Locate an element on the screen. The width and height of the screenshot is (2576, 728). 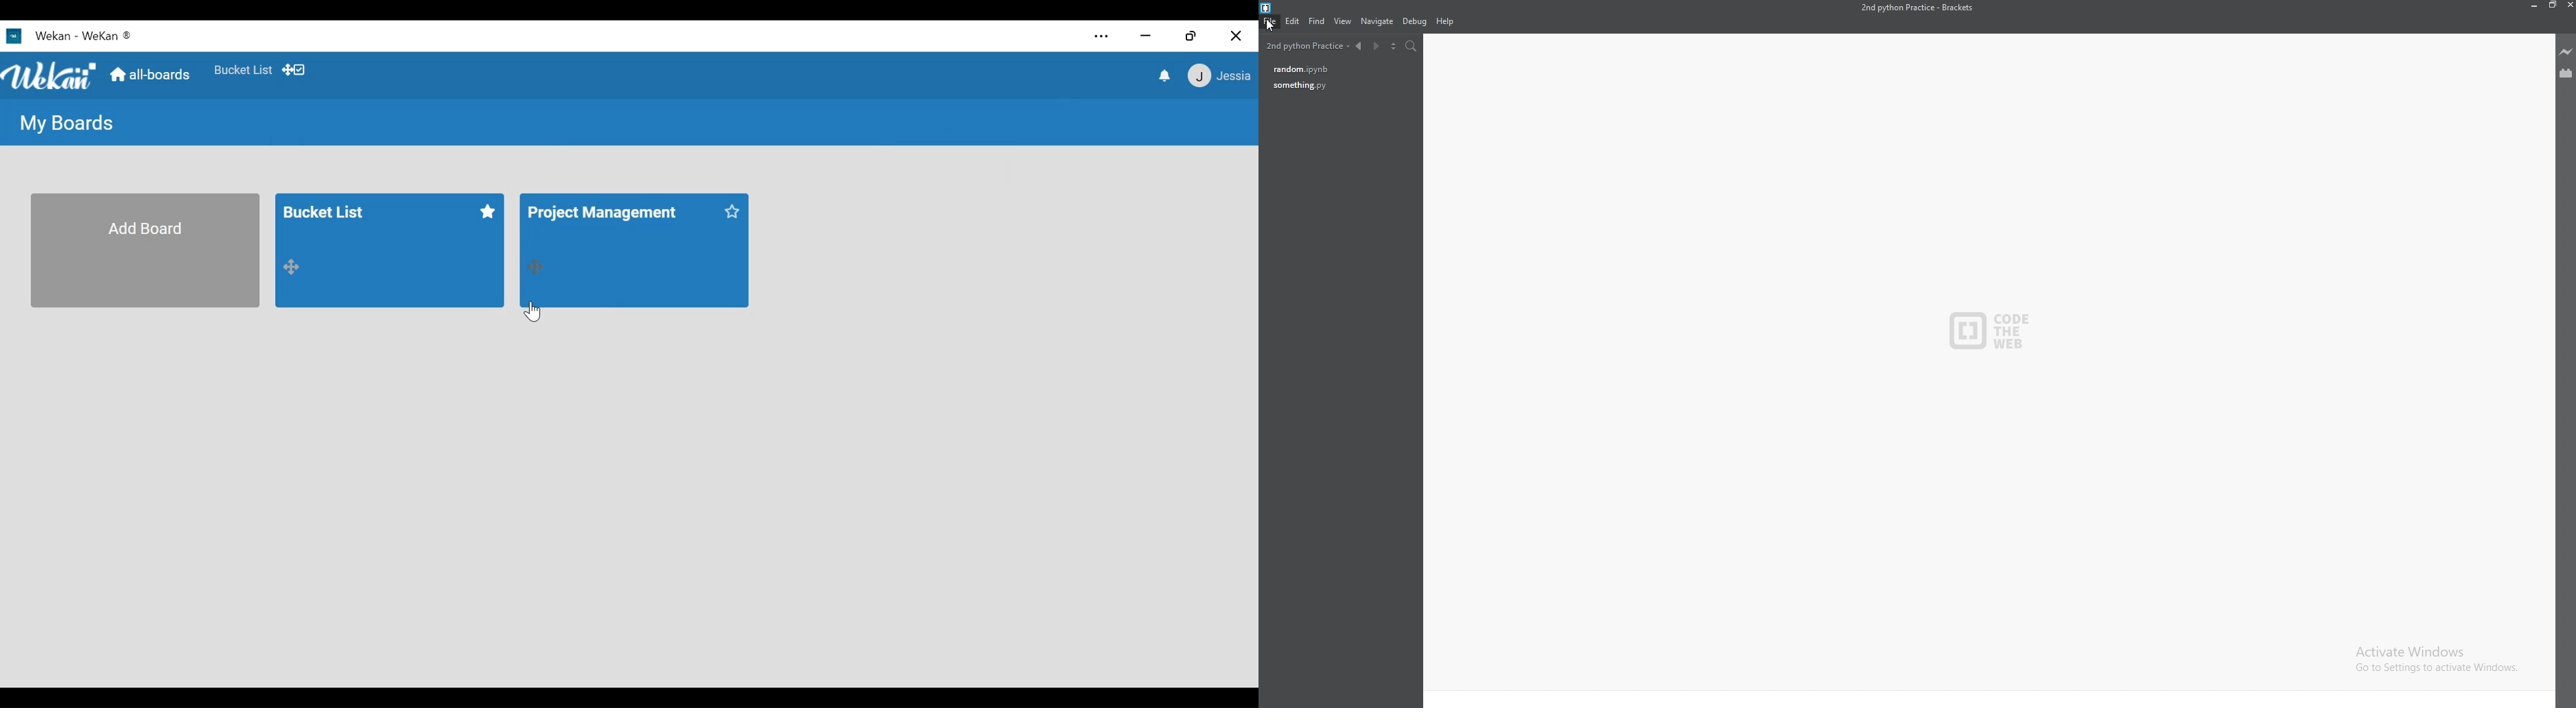
edit is located at coordinates (1293, 21).